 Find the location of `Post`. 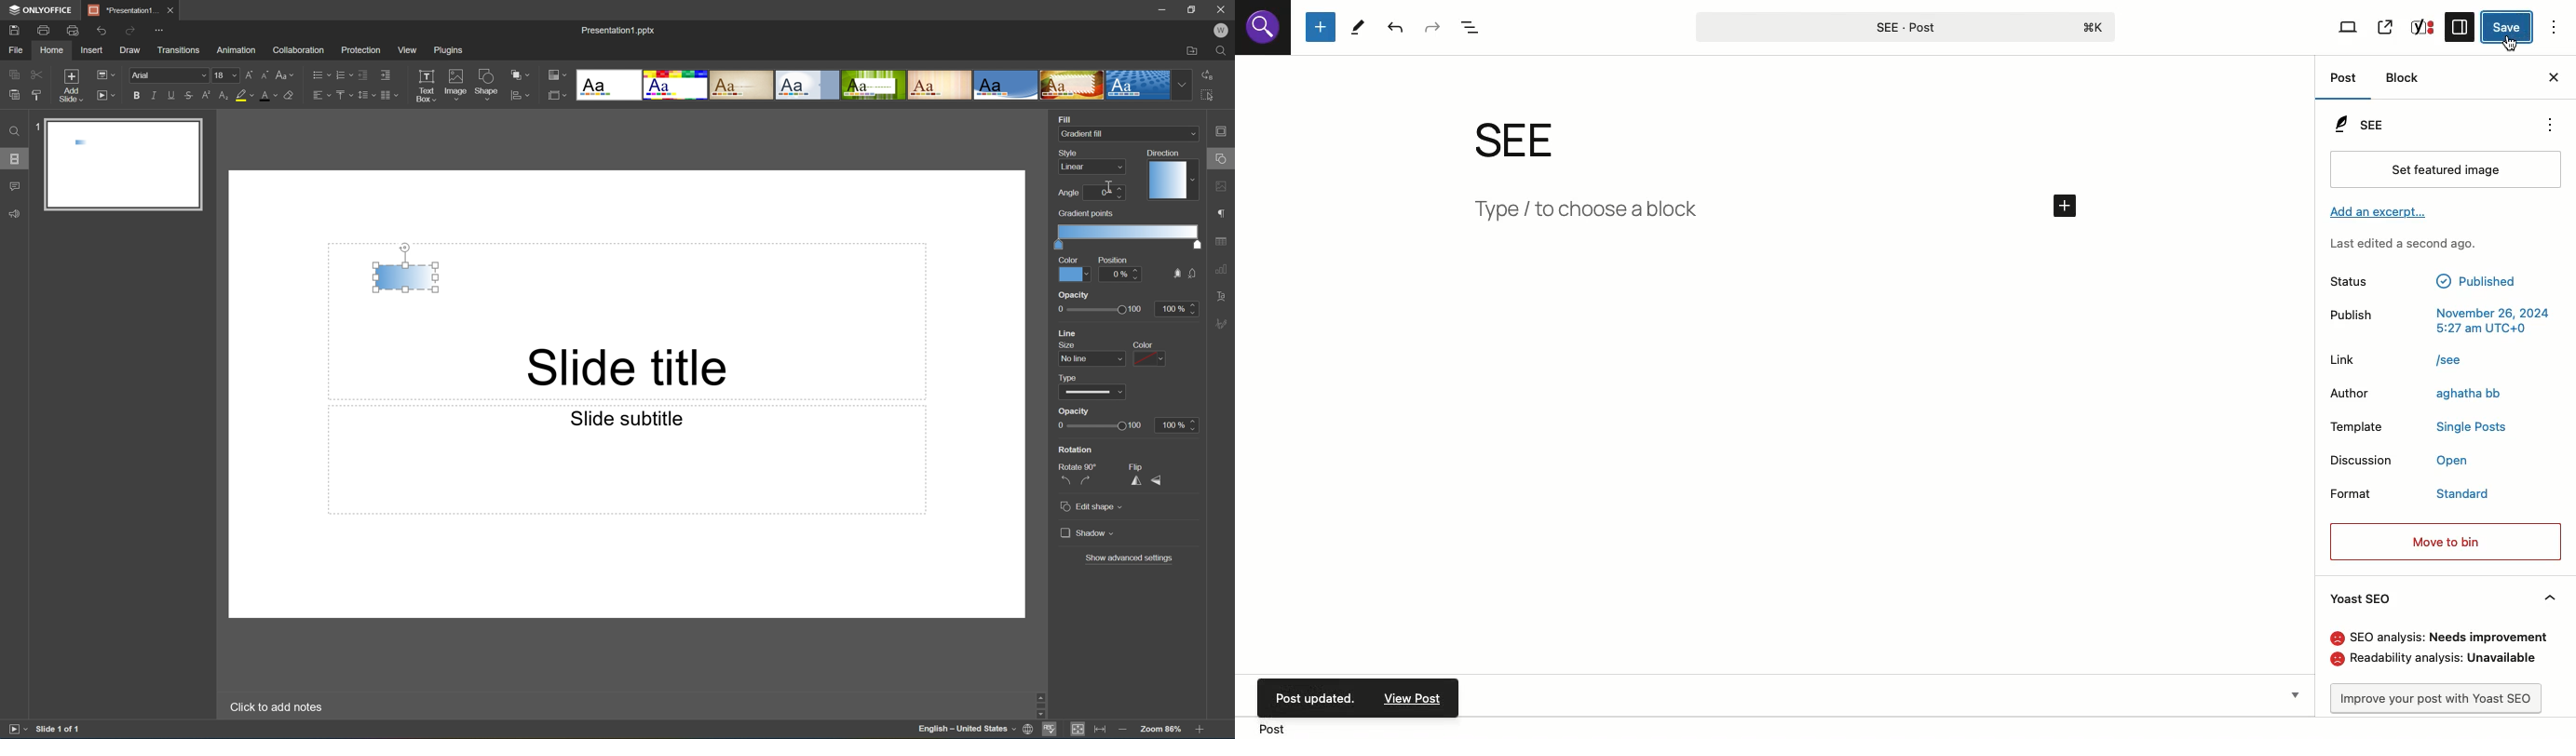

Post is located at coordinates (2343, 77).